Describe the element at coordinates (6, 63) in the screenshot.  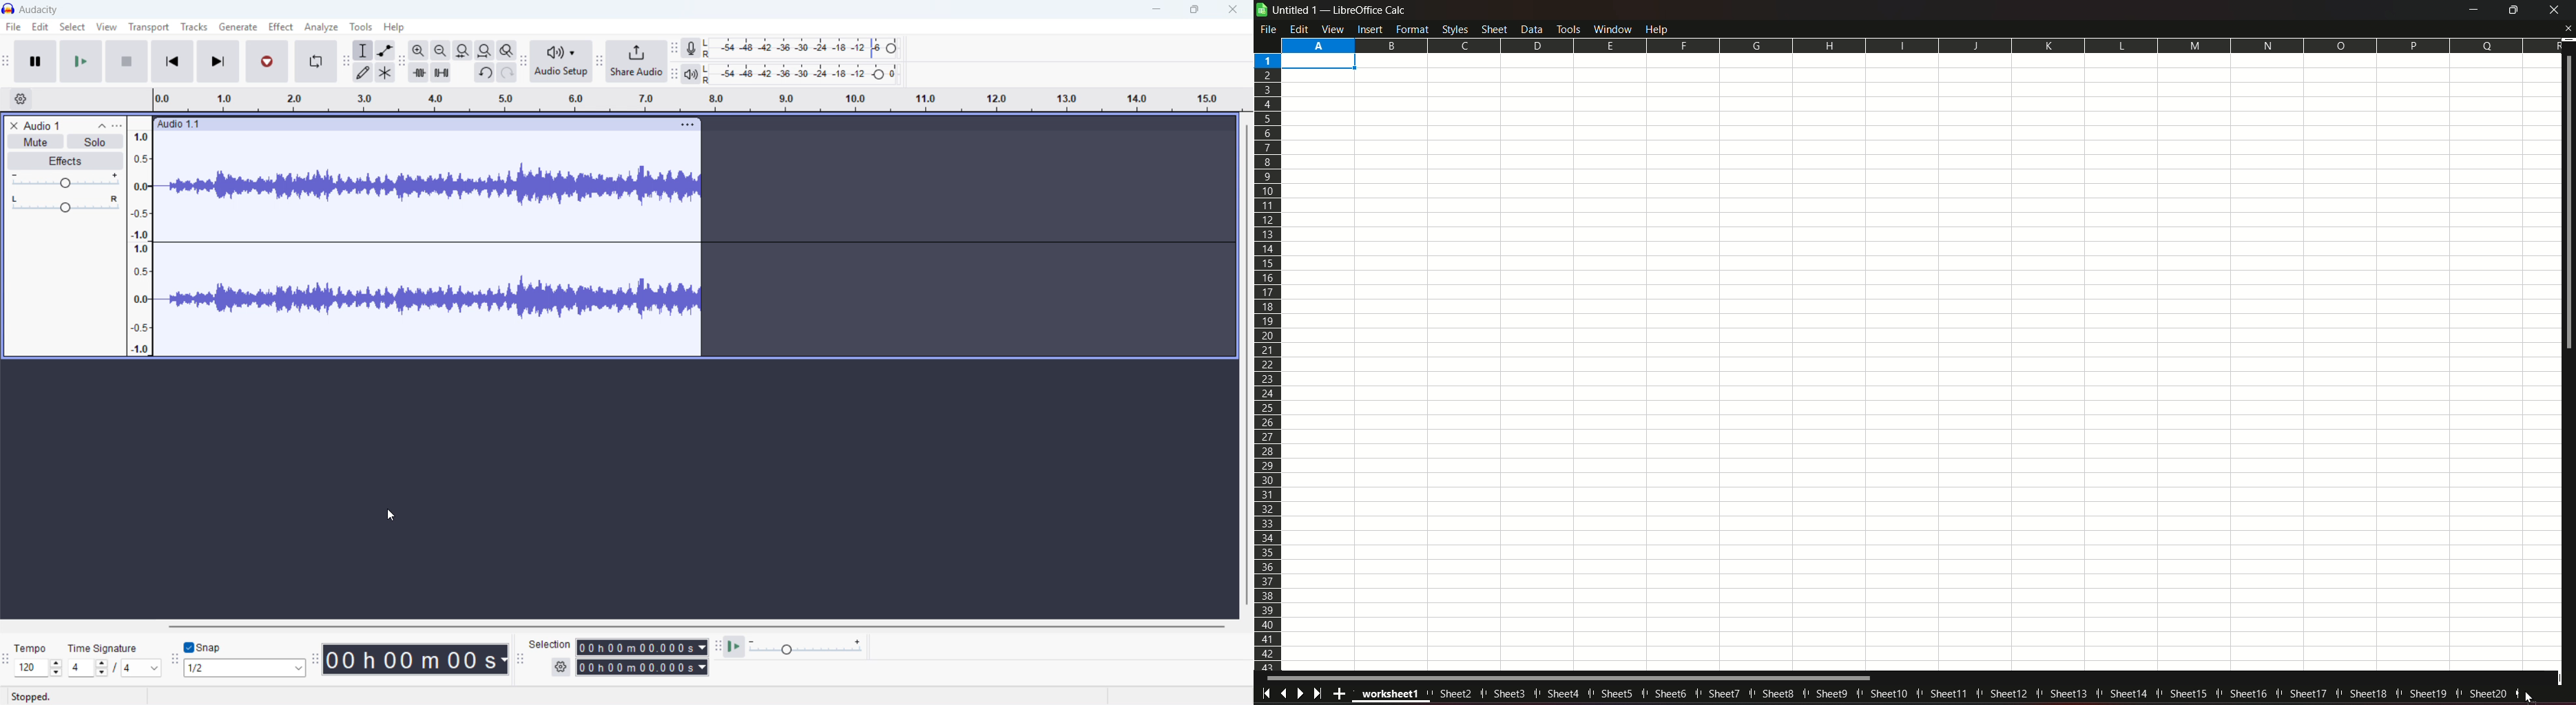
I see `Transport toolbar` at that location.